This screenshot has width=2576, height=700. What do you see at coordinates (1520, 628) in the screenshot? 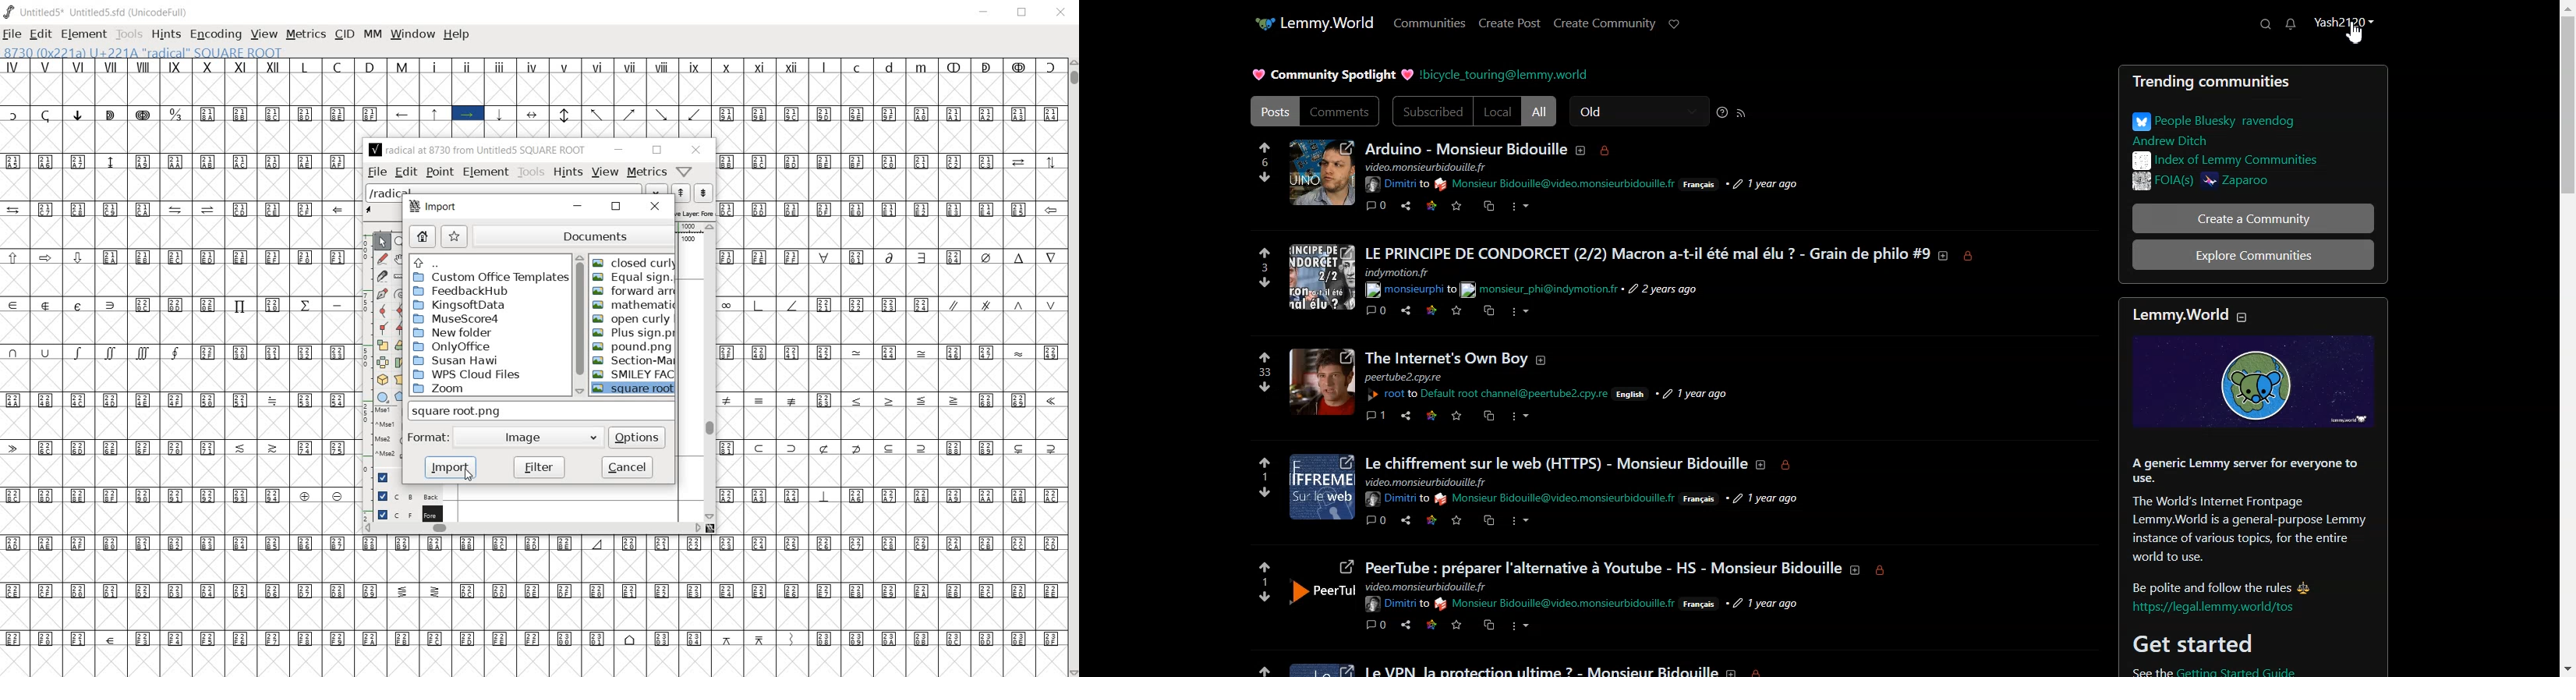
I see `more` at bounding box center [1520, 628].